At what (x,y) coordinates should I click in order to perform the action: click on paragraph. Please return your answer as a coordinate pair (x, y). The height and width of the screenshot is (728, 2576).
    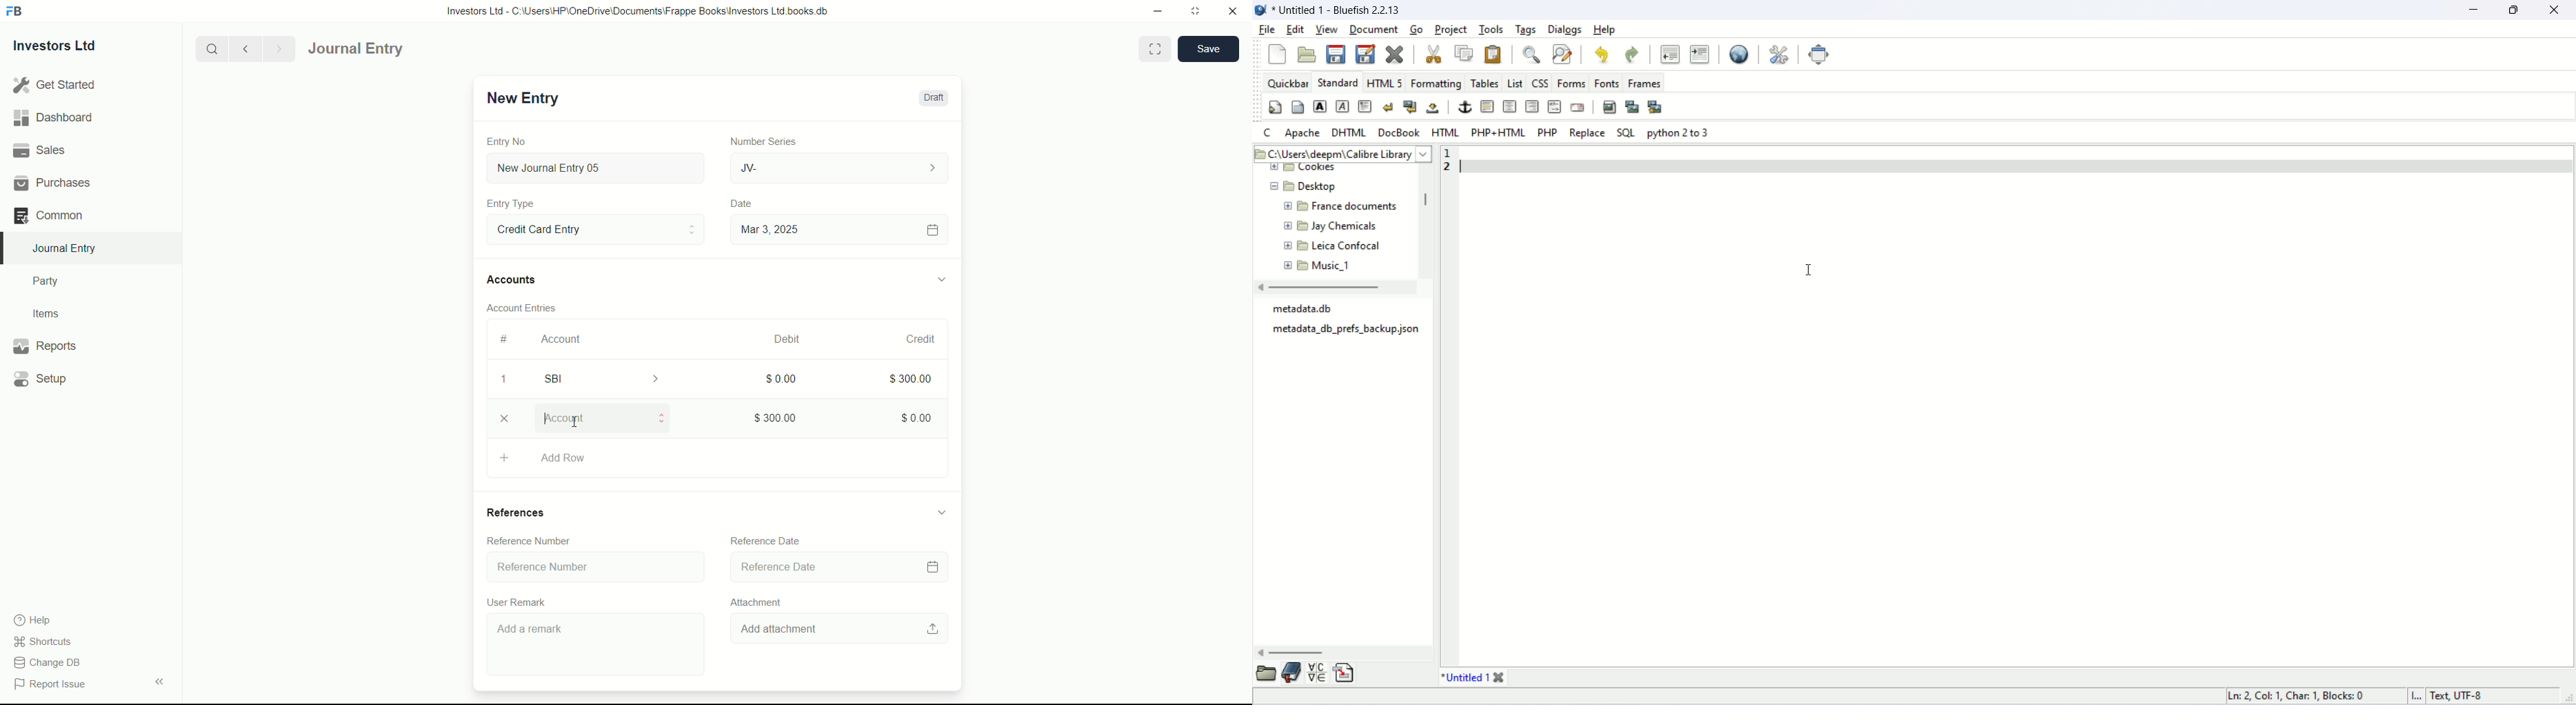
    Looking at the image, I should click on (1365, 106).